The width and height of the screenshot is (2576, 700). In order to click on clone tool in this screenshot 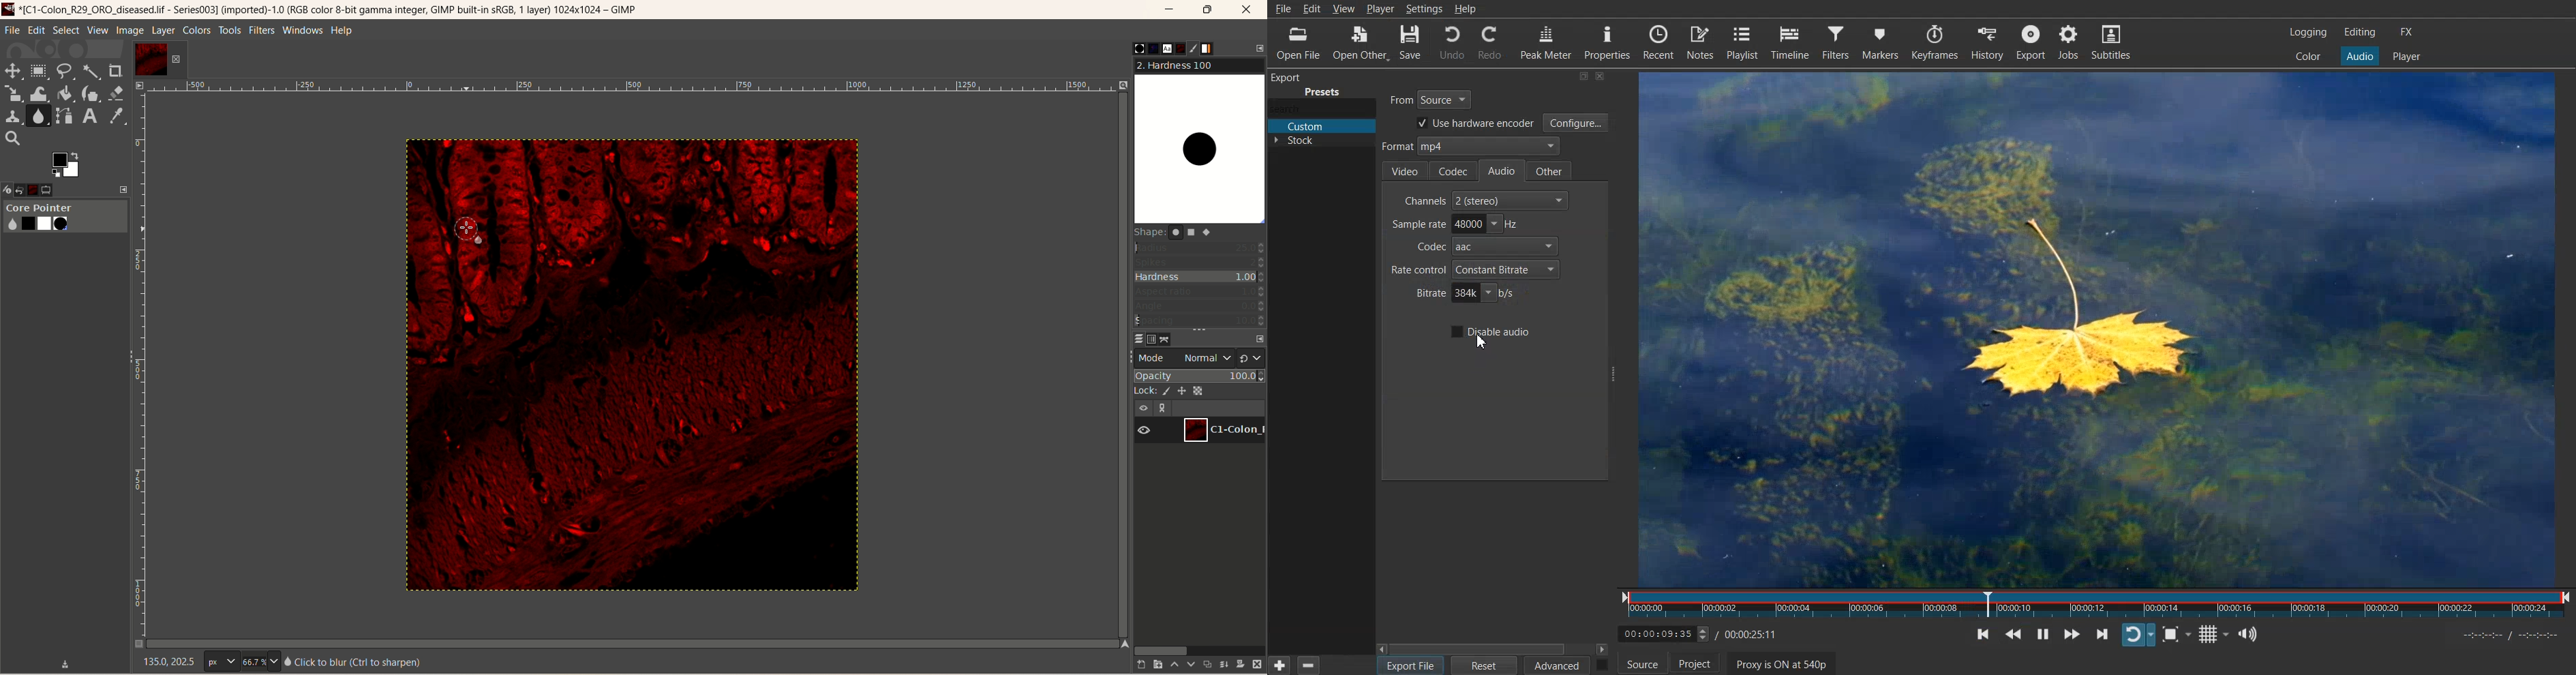, I will do `click(12, 116)`.